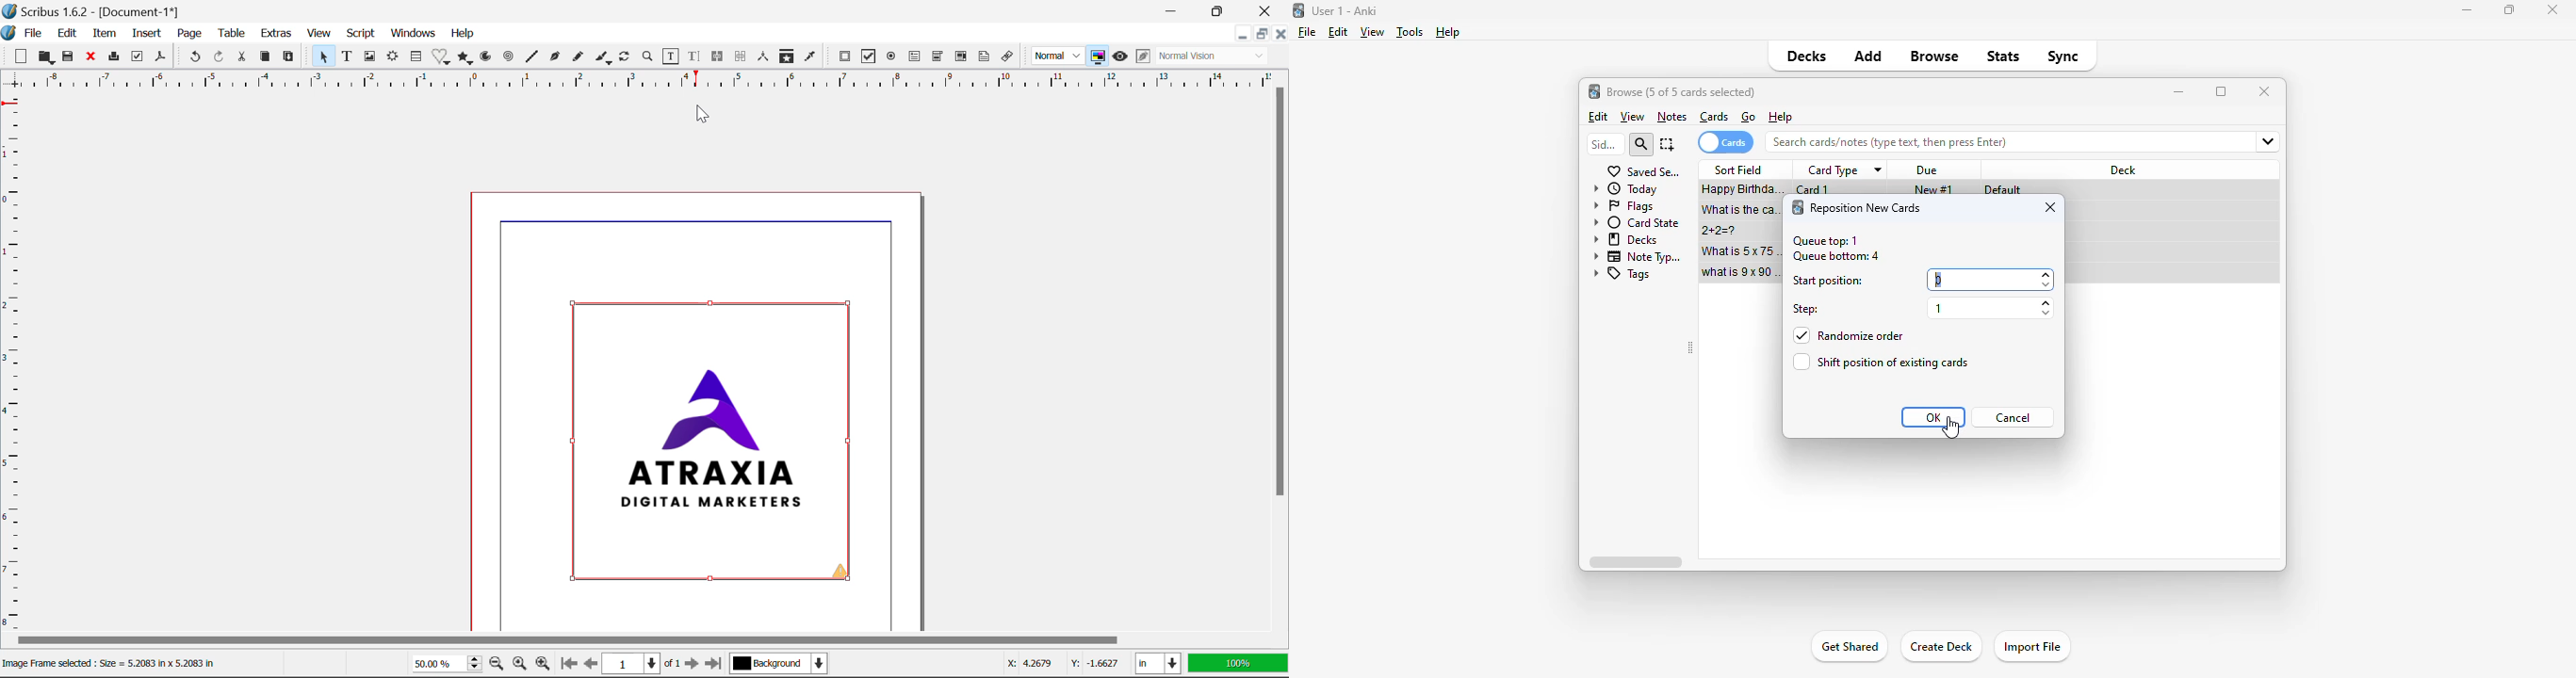 This screenshot has height=700, width=2576. I want to click on help, so click(1447, 32).